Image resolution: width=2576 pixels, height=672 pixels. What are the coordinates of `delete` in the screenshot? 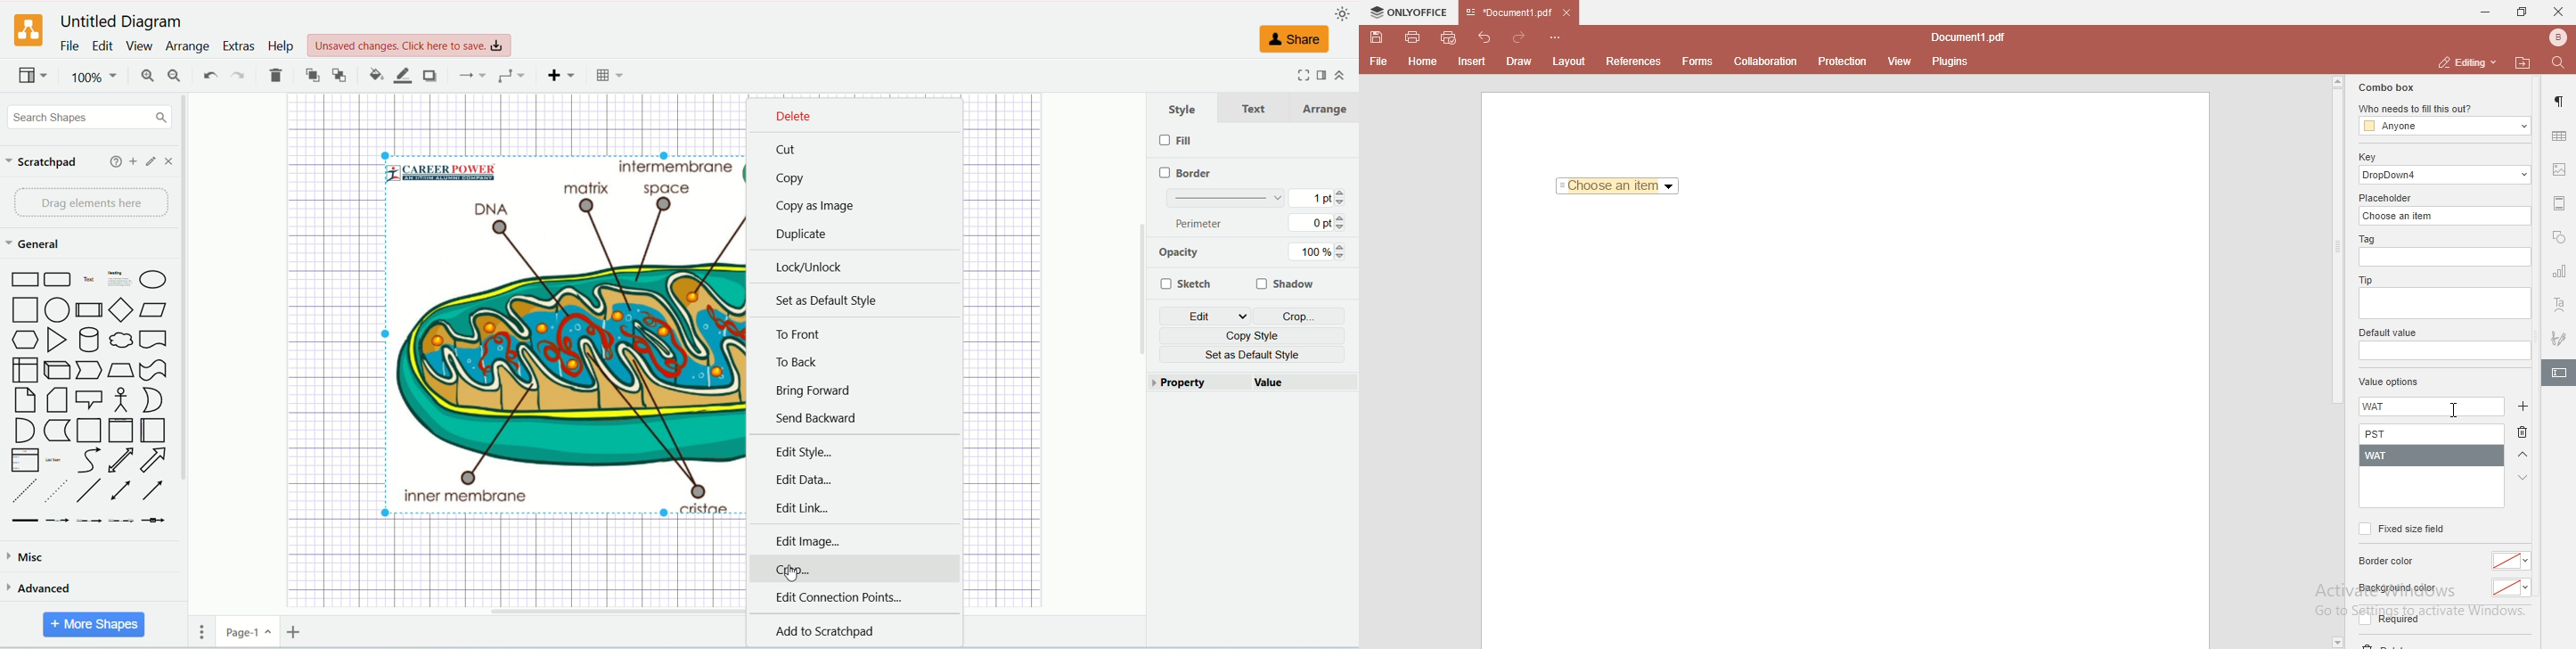 It's located at (275, 77).